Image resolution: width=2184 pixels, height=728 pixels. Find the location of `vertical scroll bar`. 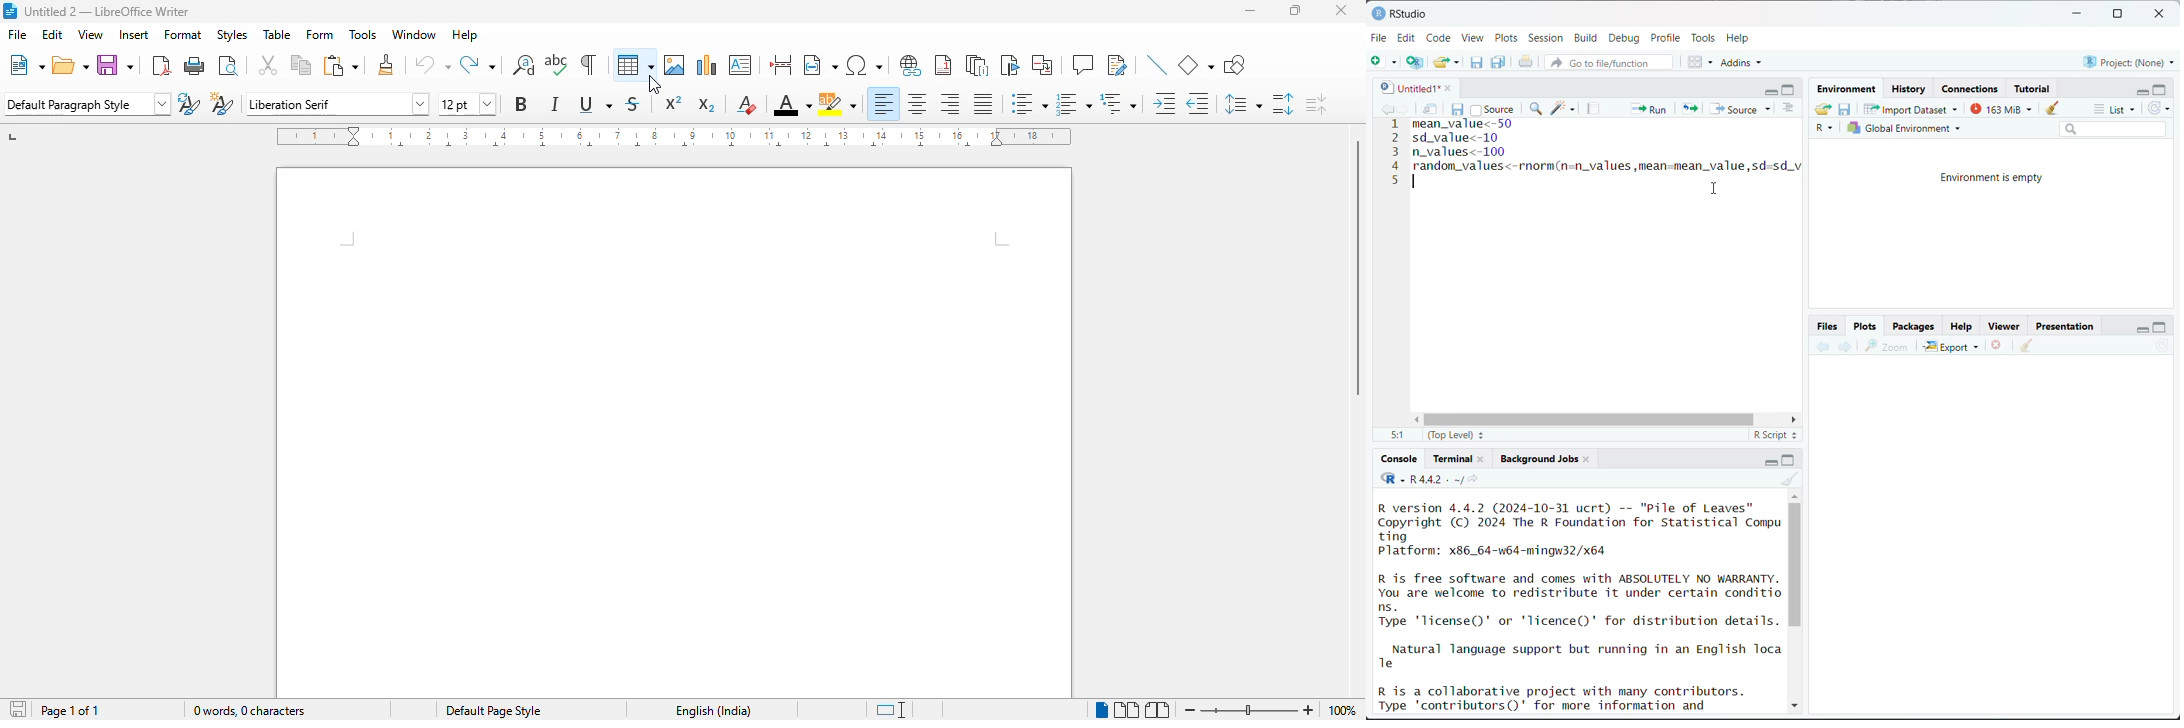

vertical scroll bar is located at coordinates (1795, 564).